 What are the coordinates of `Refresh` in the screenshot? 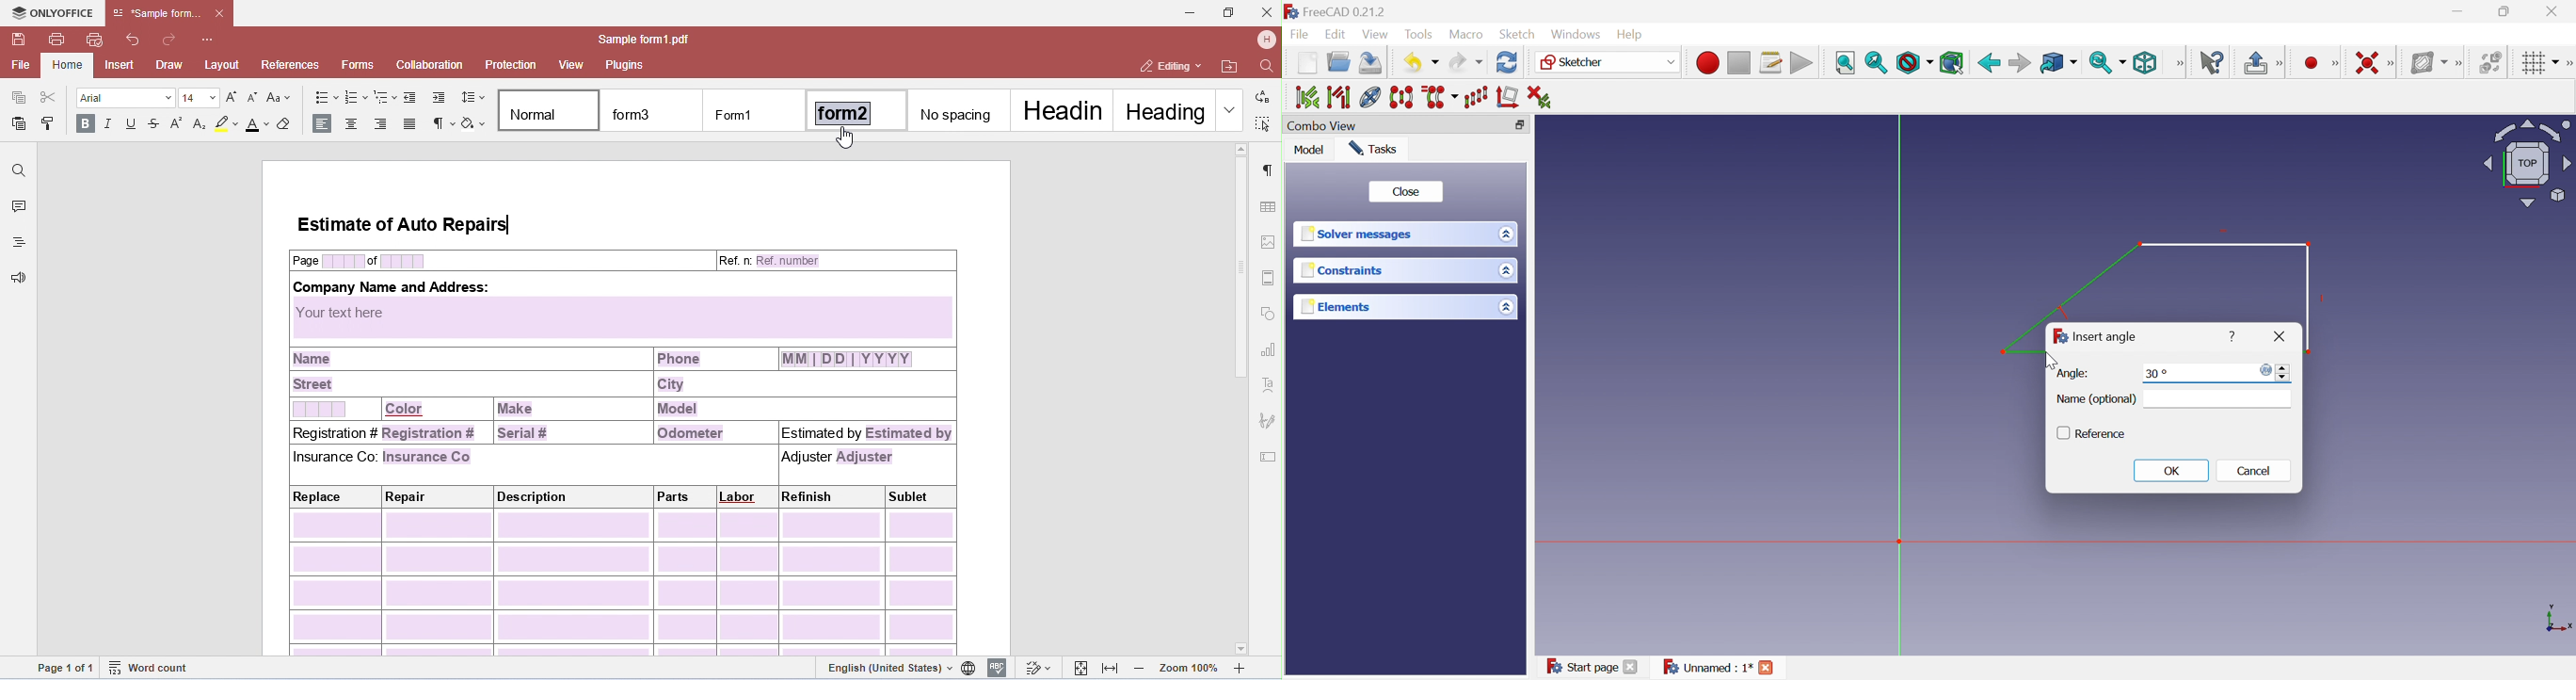 It's located at (1507, 64).